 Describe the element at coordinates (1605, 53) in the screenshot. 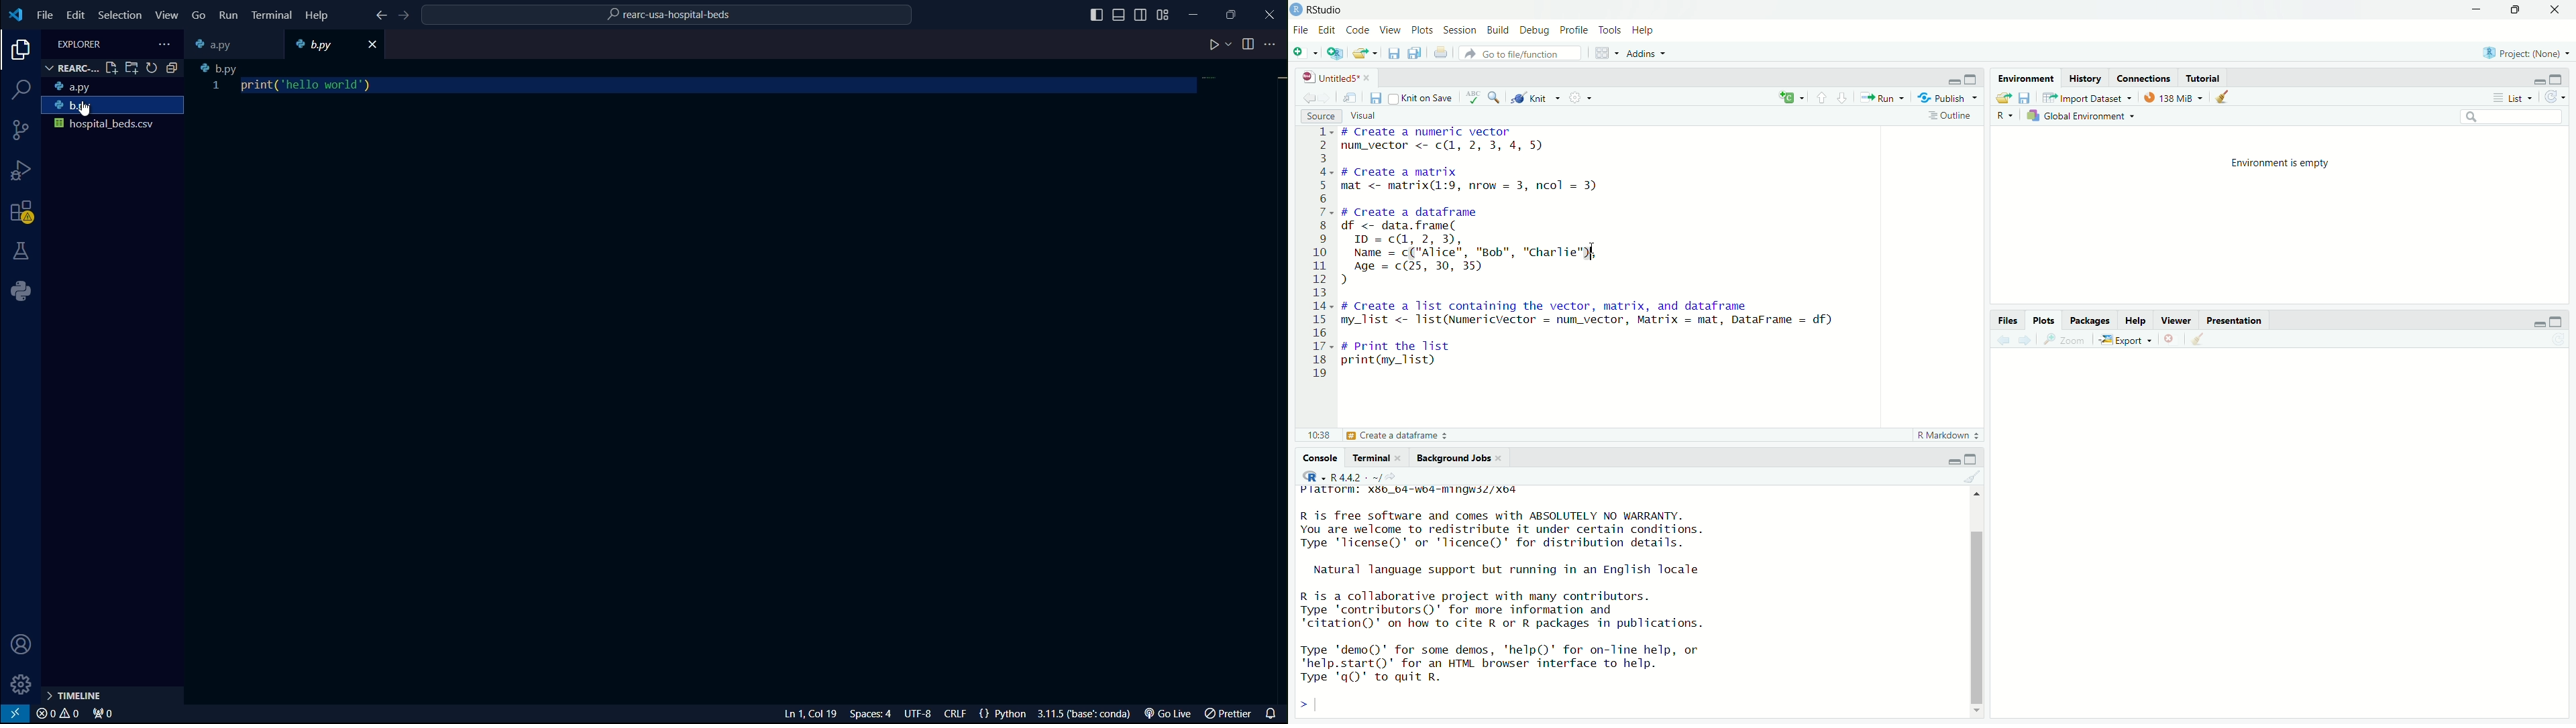

I see `grid` at that location.